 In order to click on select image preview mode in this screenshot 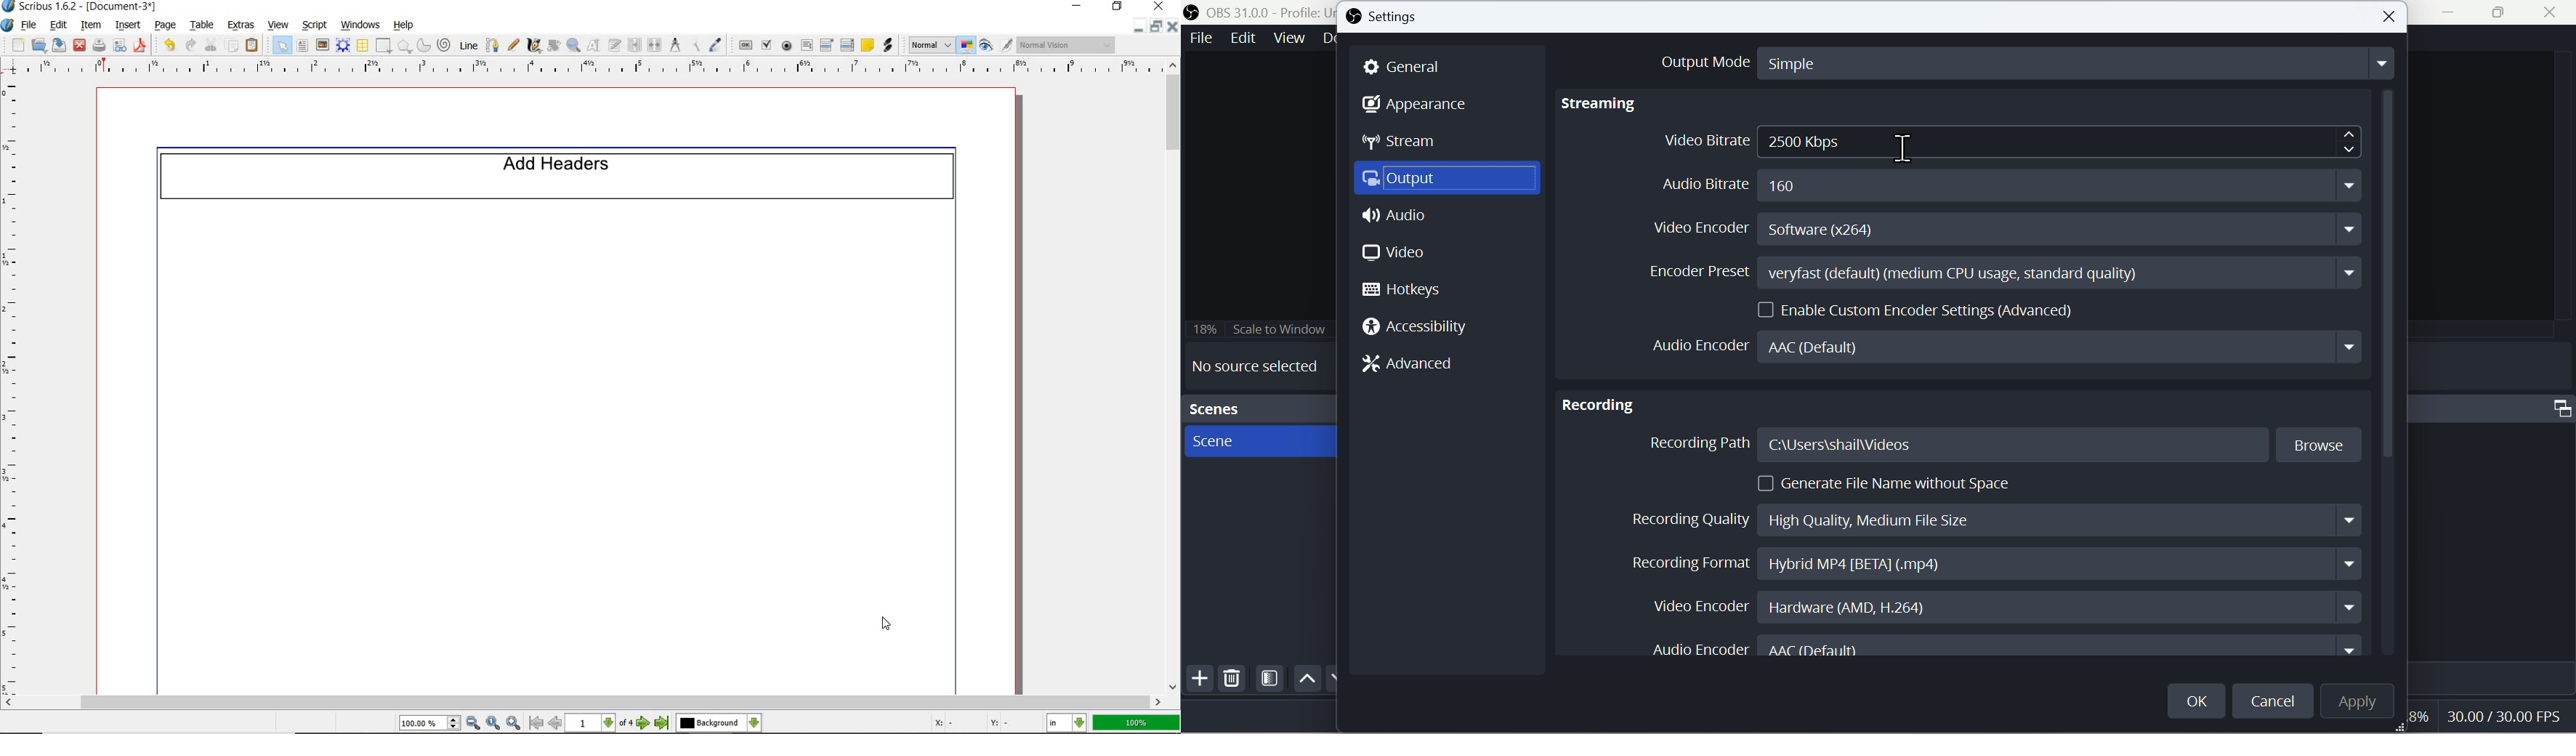, I will do `click(931, 44)`.